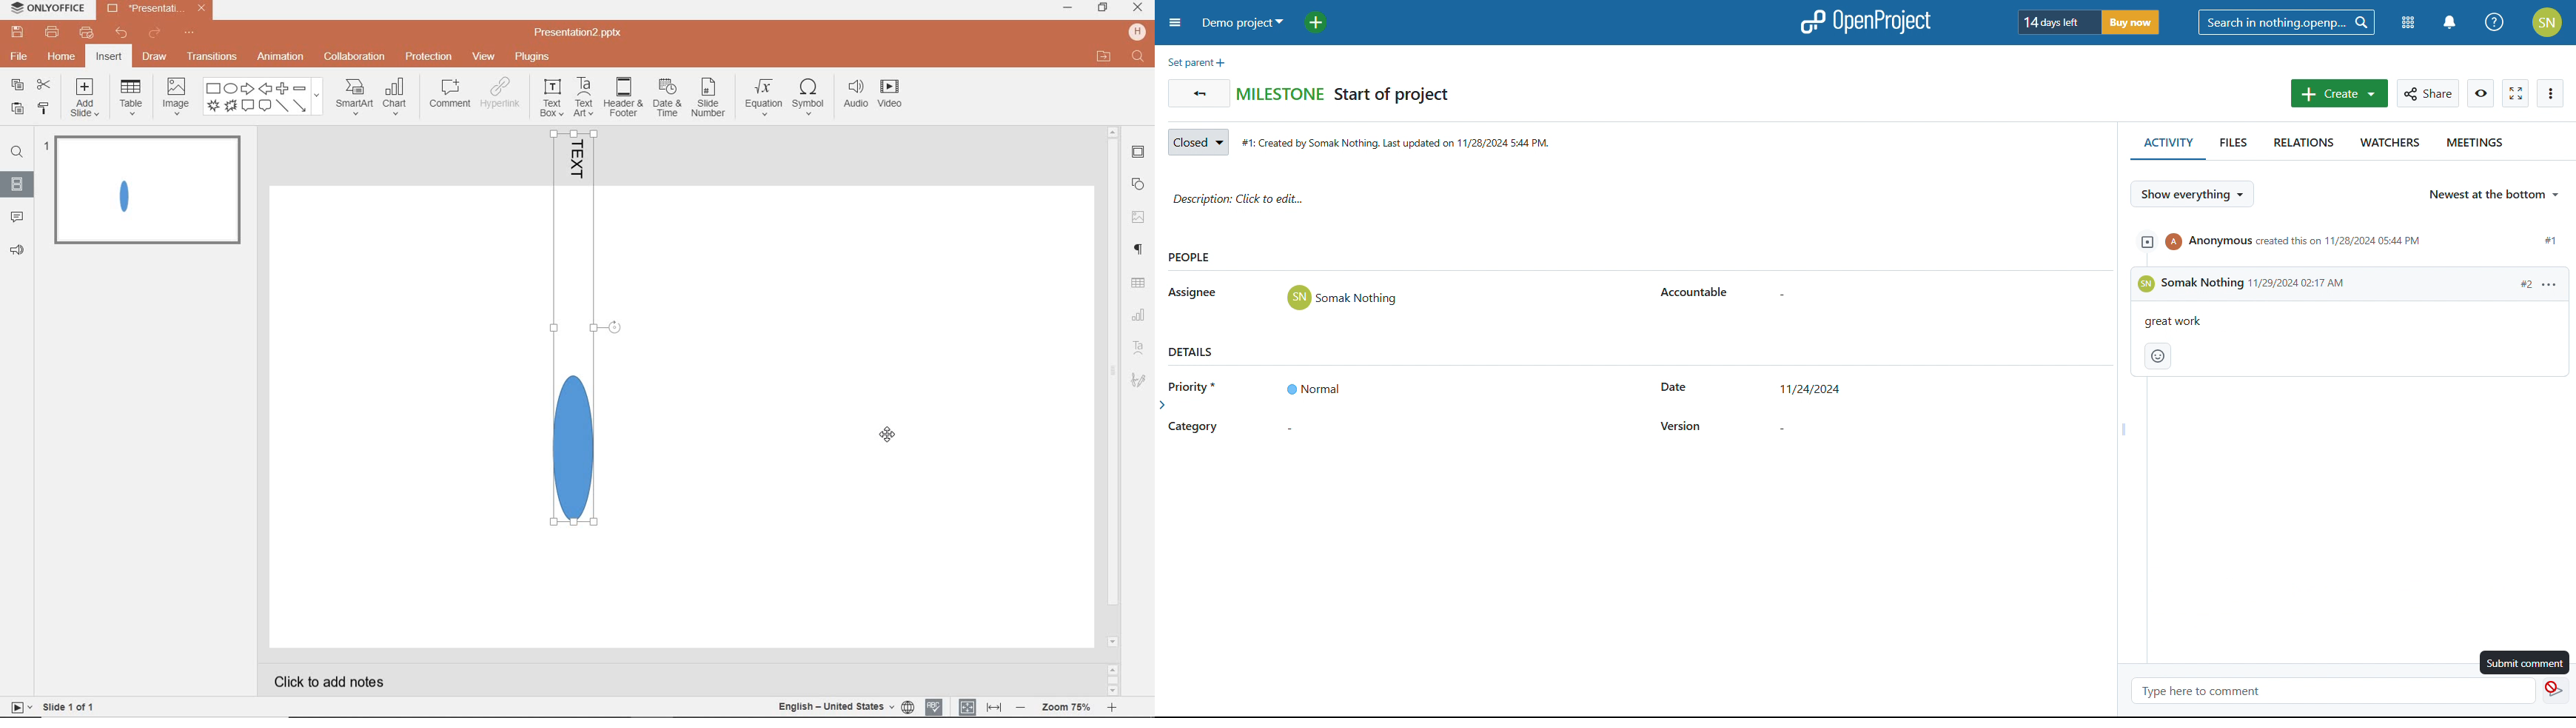 The width and height of the screenshot is (2576, 728). Describe the element at coordinates (18, 183) in the screenshot. I see `SLIDES` at that location.